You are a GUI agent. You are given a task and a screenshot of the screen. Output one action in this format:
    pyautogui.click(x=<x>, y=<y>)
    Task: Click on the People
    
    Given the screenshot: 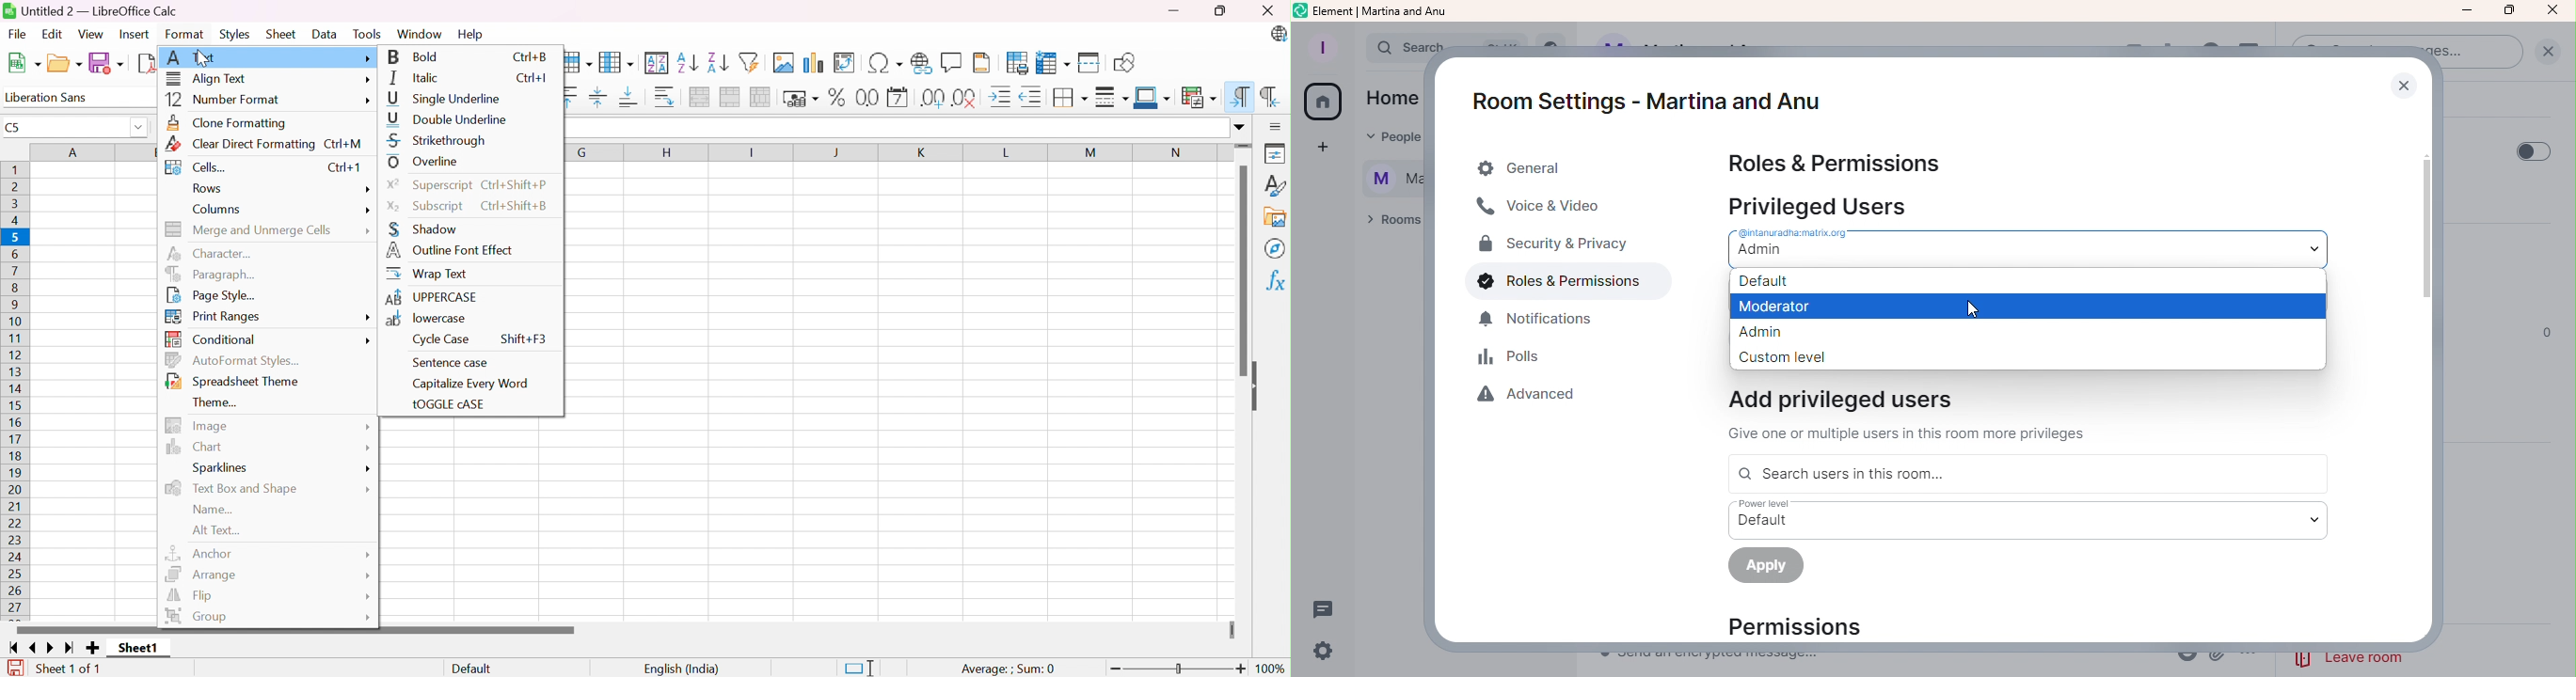 What is the action you would take?
    pyautogui.click(x=1392, y=138)
    